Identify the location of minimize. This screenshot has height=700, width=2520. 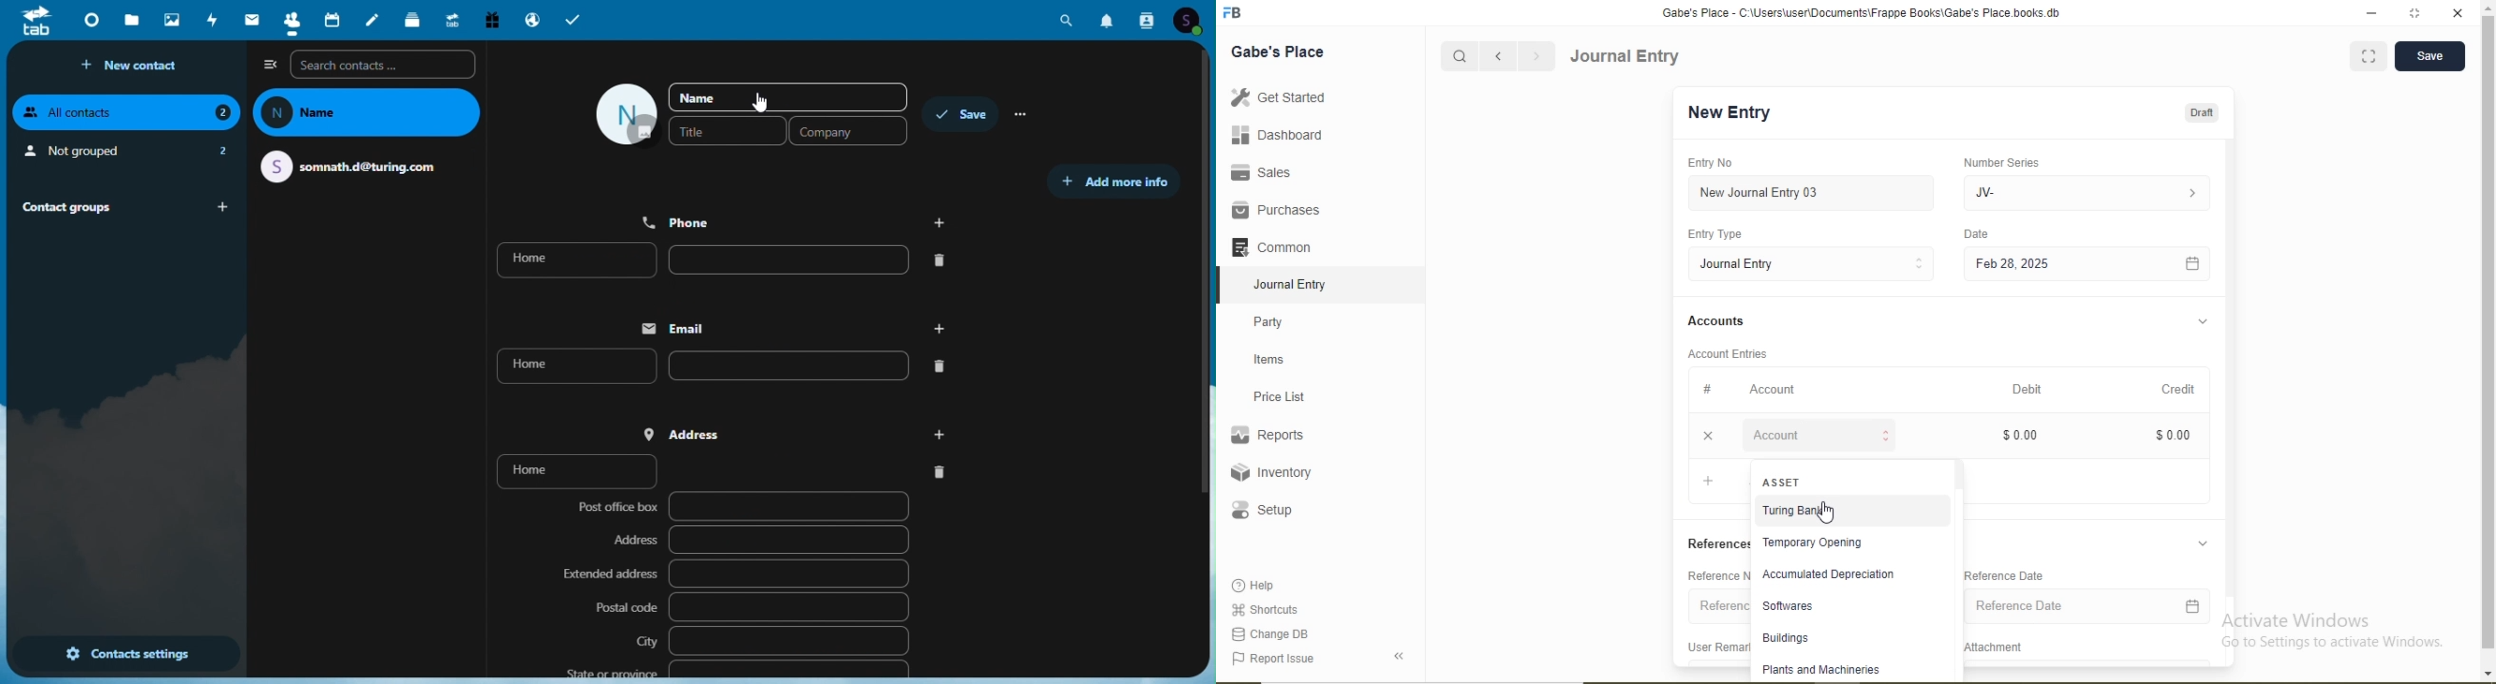
(2370, 14).